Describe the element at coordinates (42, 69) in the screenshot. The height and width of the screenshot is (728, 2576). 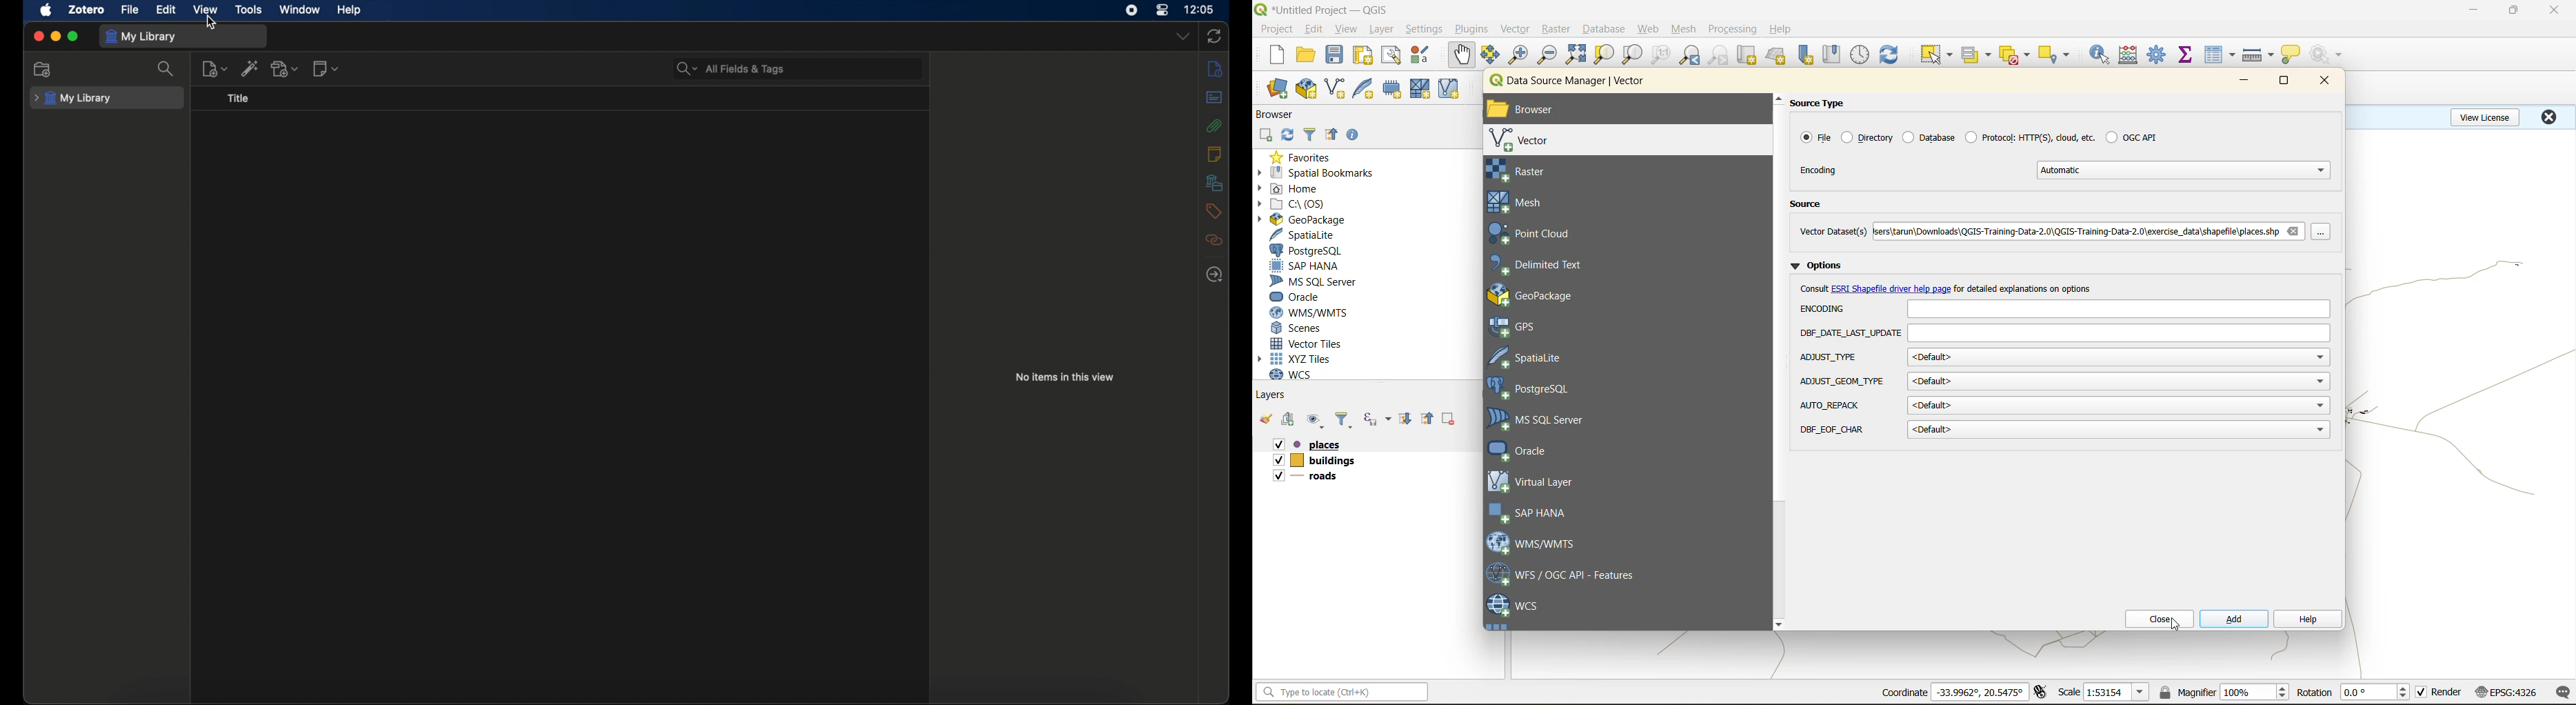
I see `new collection` at that location.